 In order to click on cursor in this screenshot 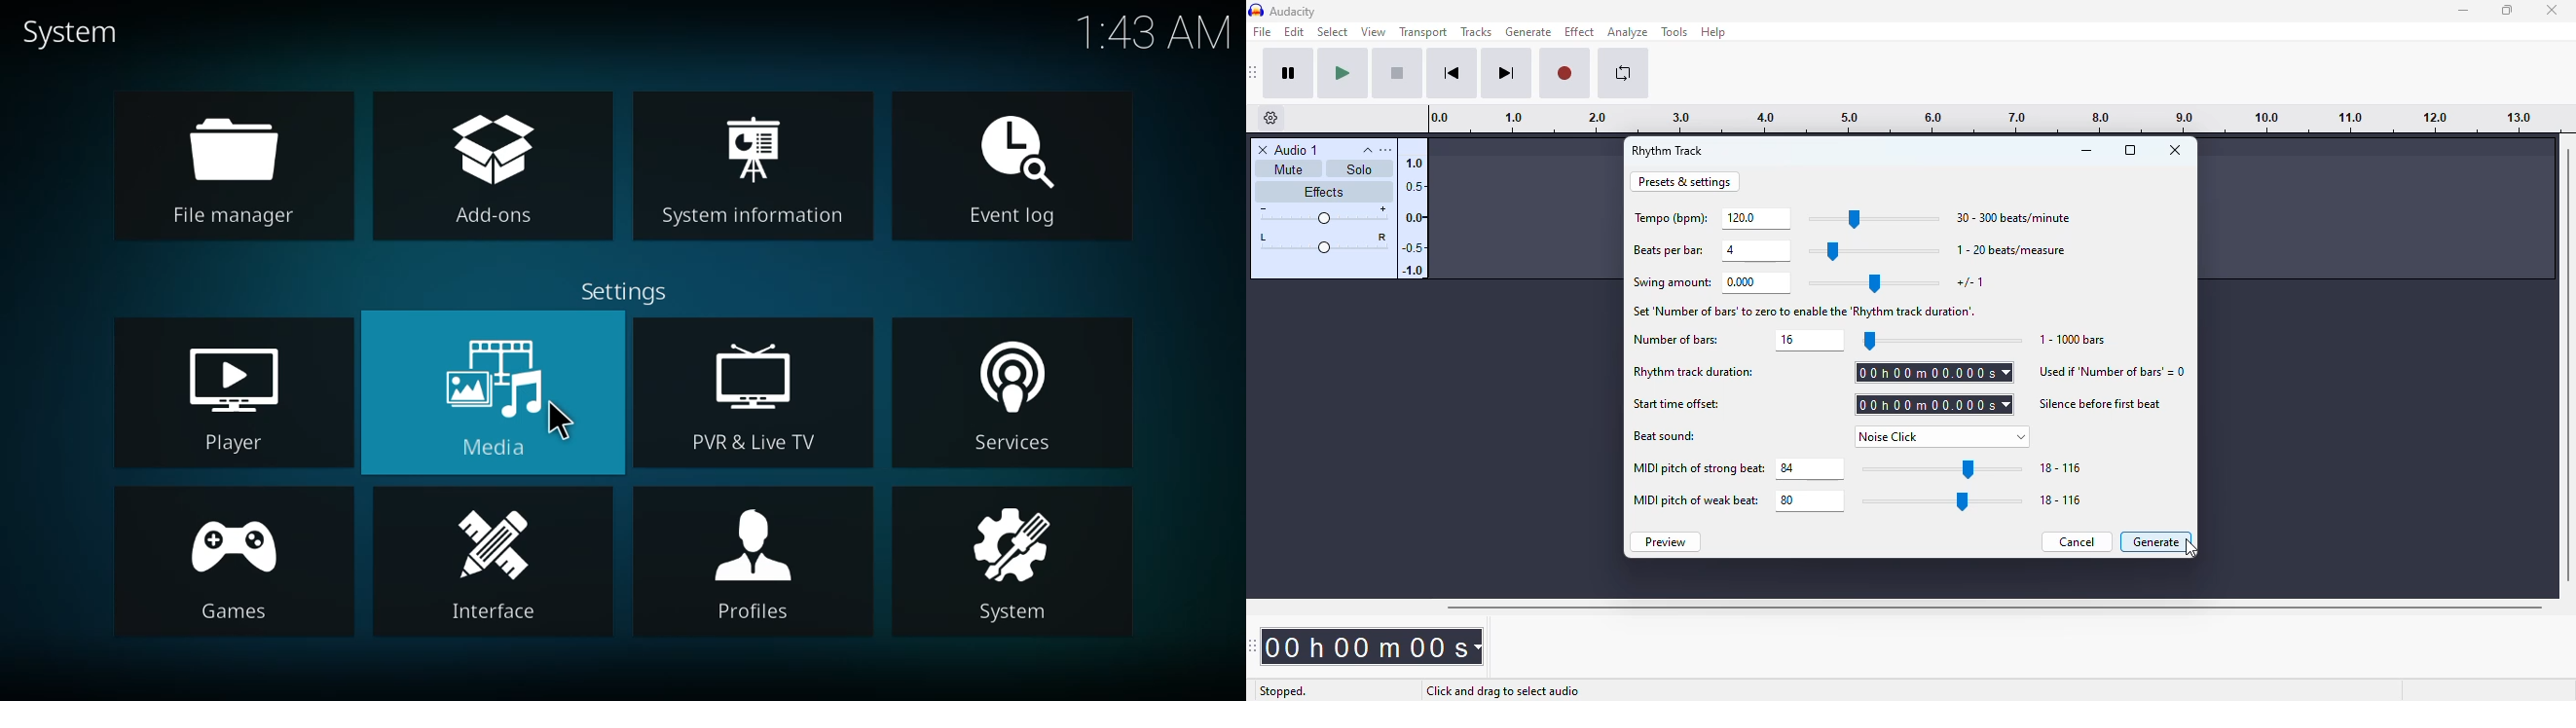, I will do `click(562, 425)`.